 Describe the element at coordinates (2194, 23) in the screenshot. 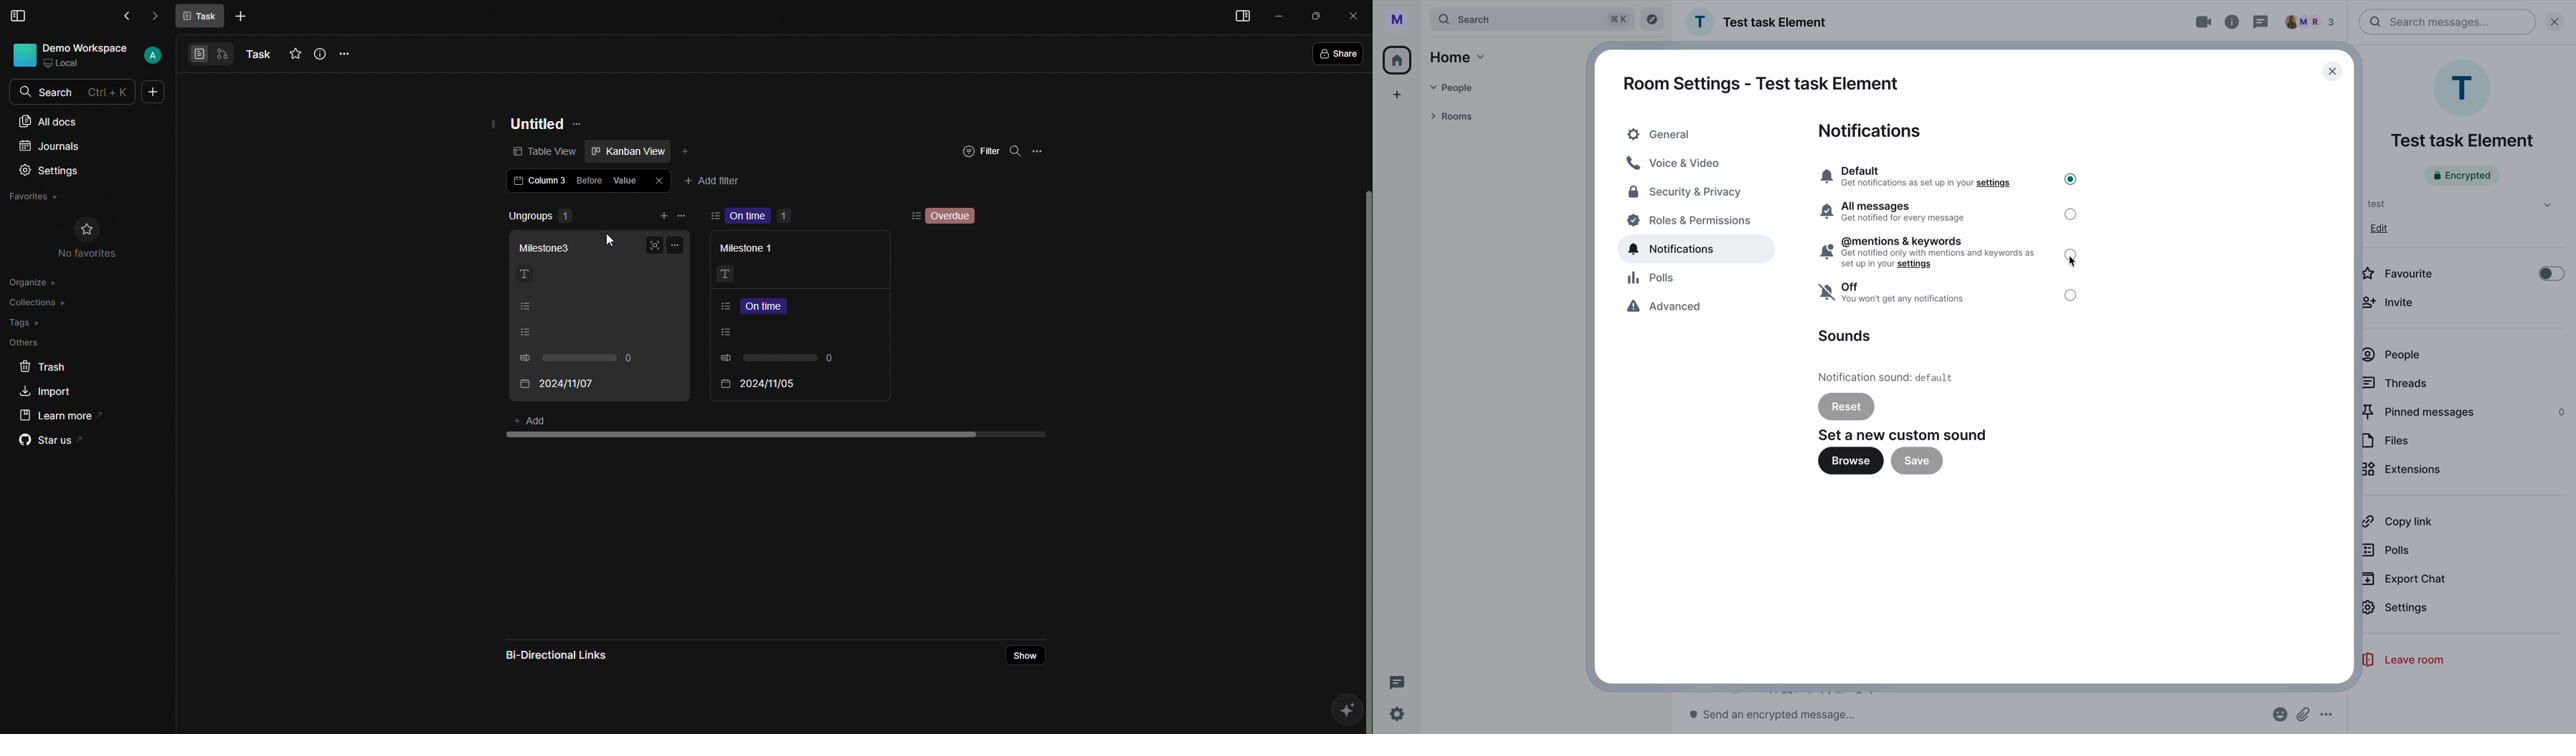

I see `video call` at that location.